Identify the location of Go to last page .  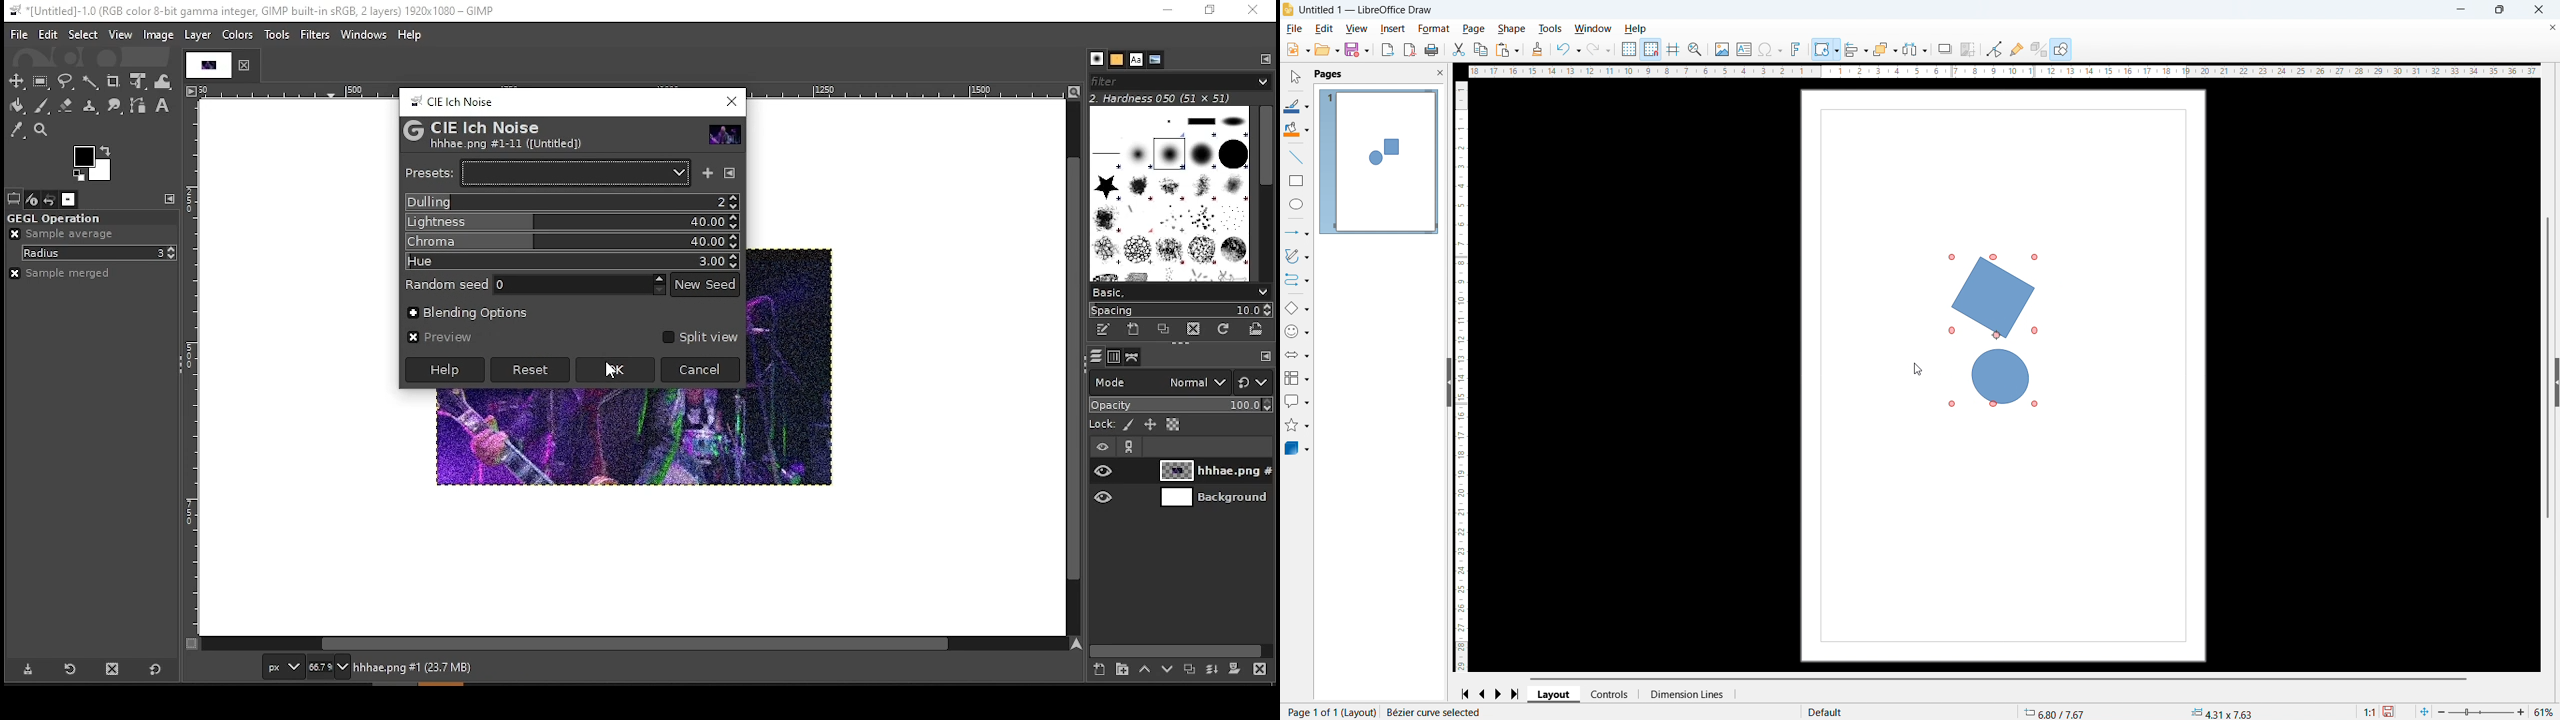
(1516, 694).